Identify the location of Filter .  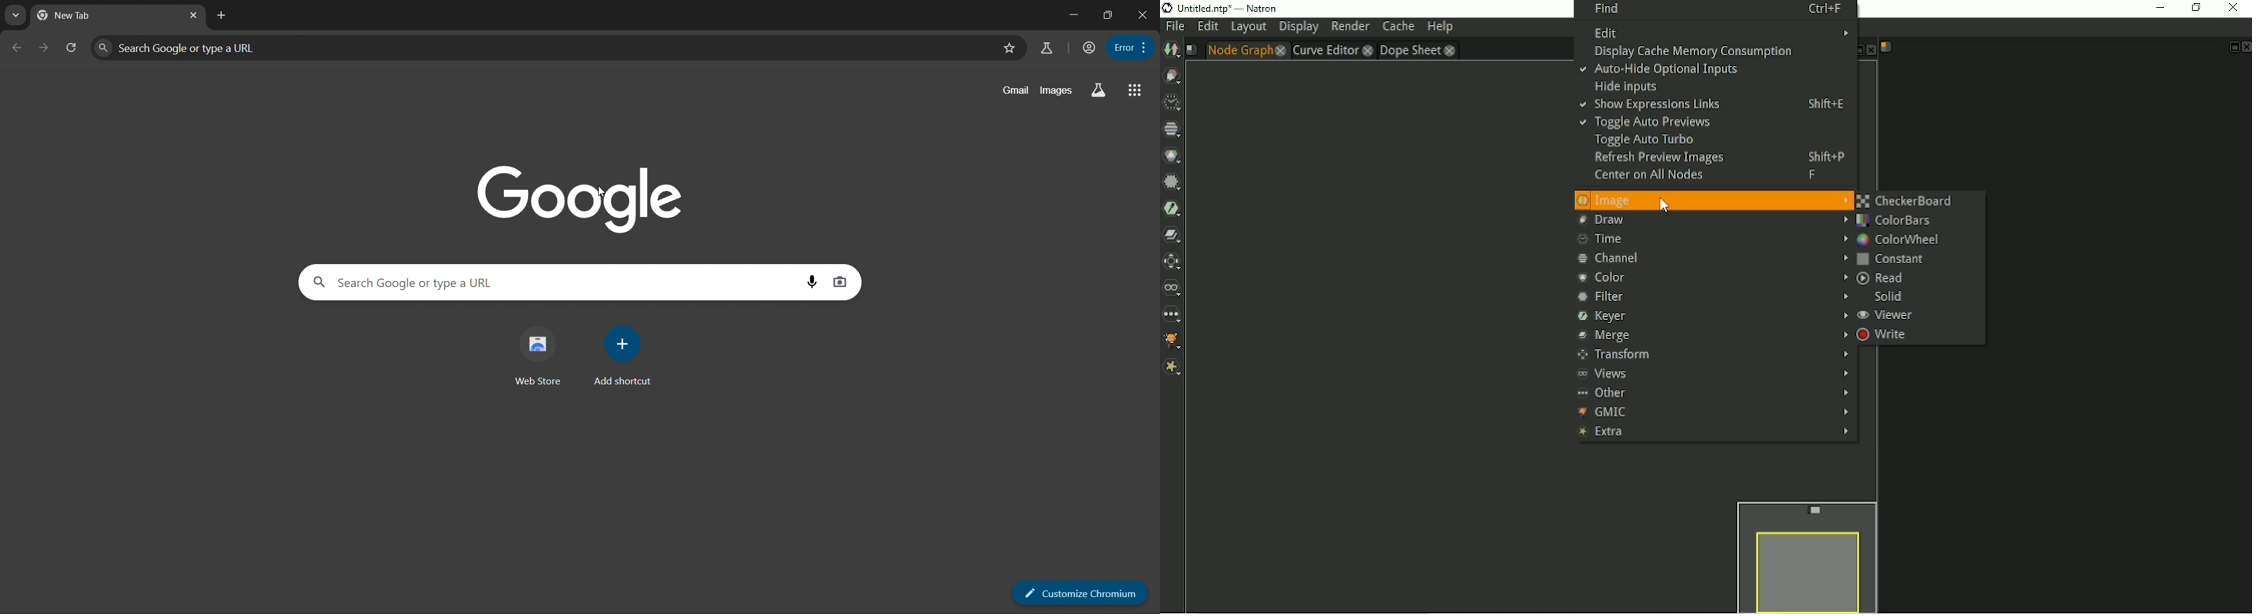
(1711, 297).